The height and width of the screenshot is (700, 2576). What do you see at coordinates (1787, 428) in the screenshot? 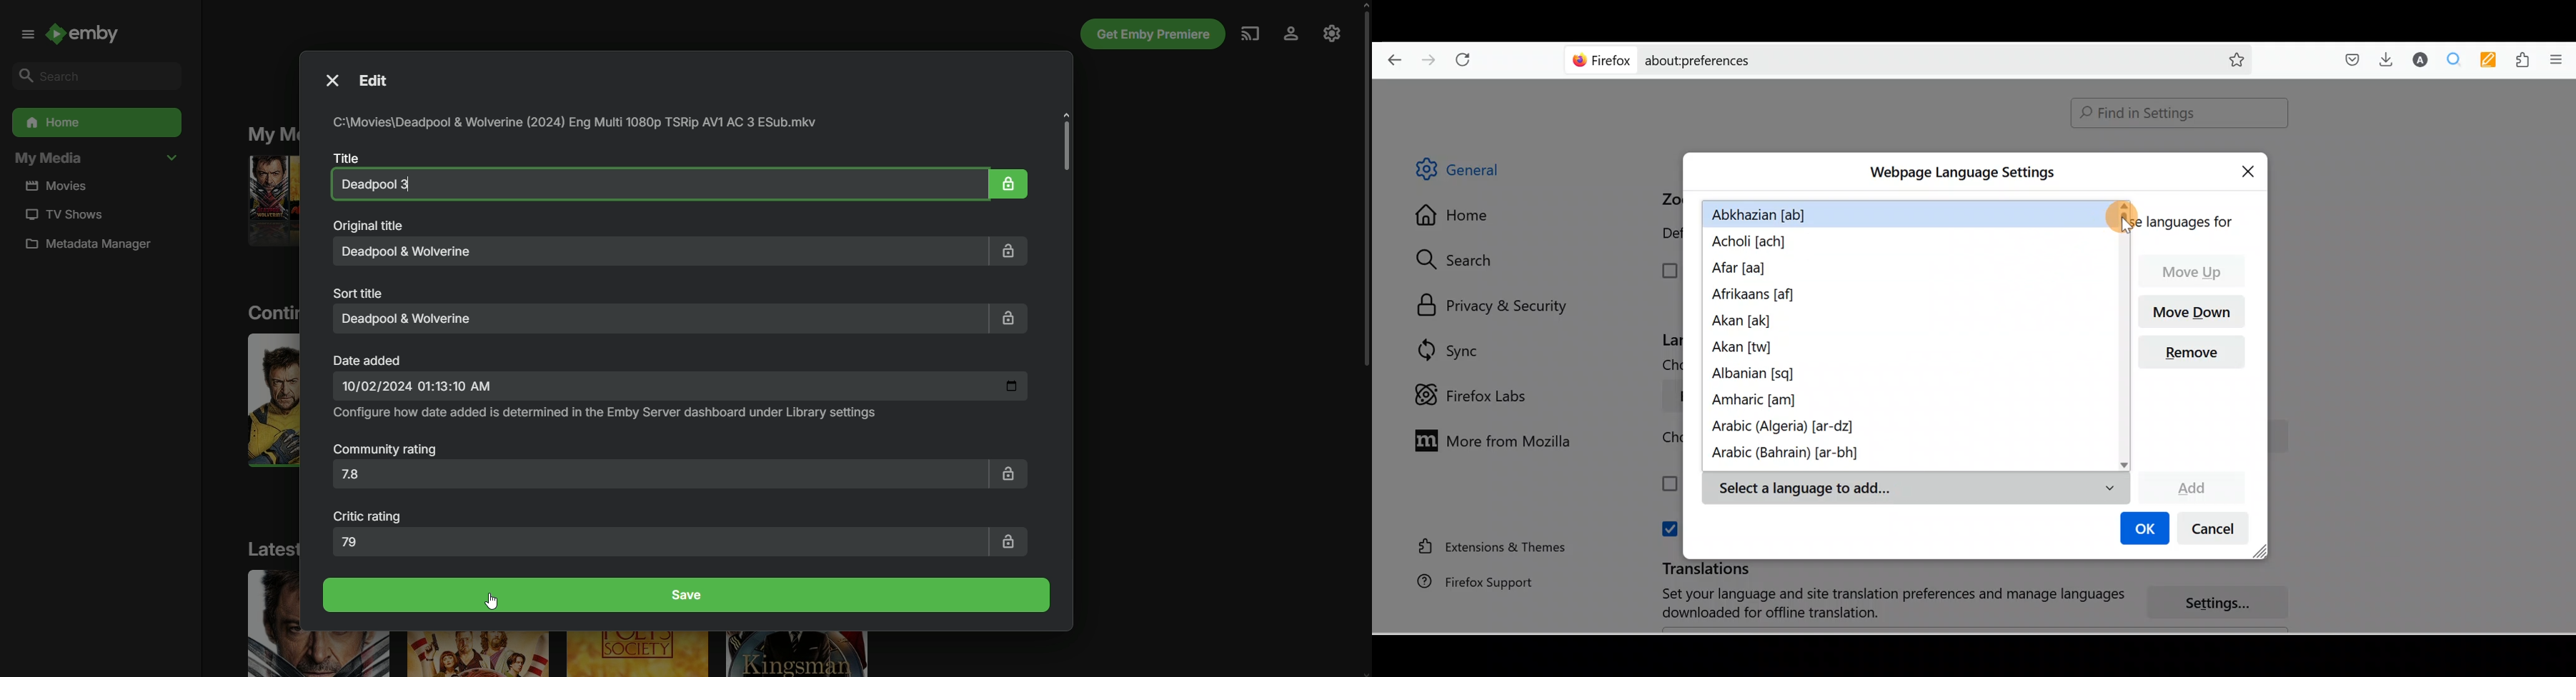
I see `Arabic (Algeria) [ar-dz]` at bounding box center [1787, 428].